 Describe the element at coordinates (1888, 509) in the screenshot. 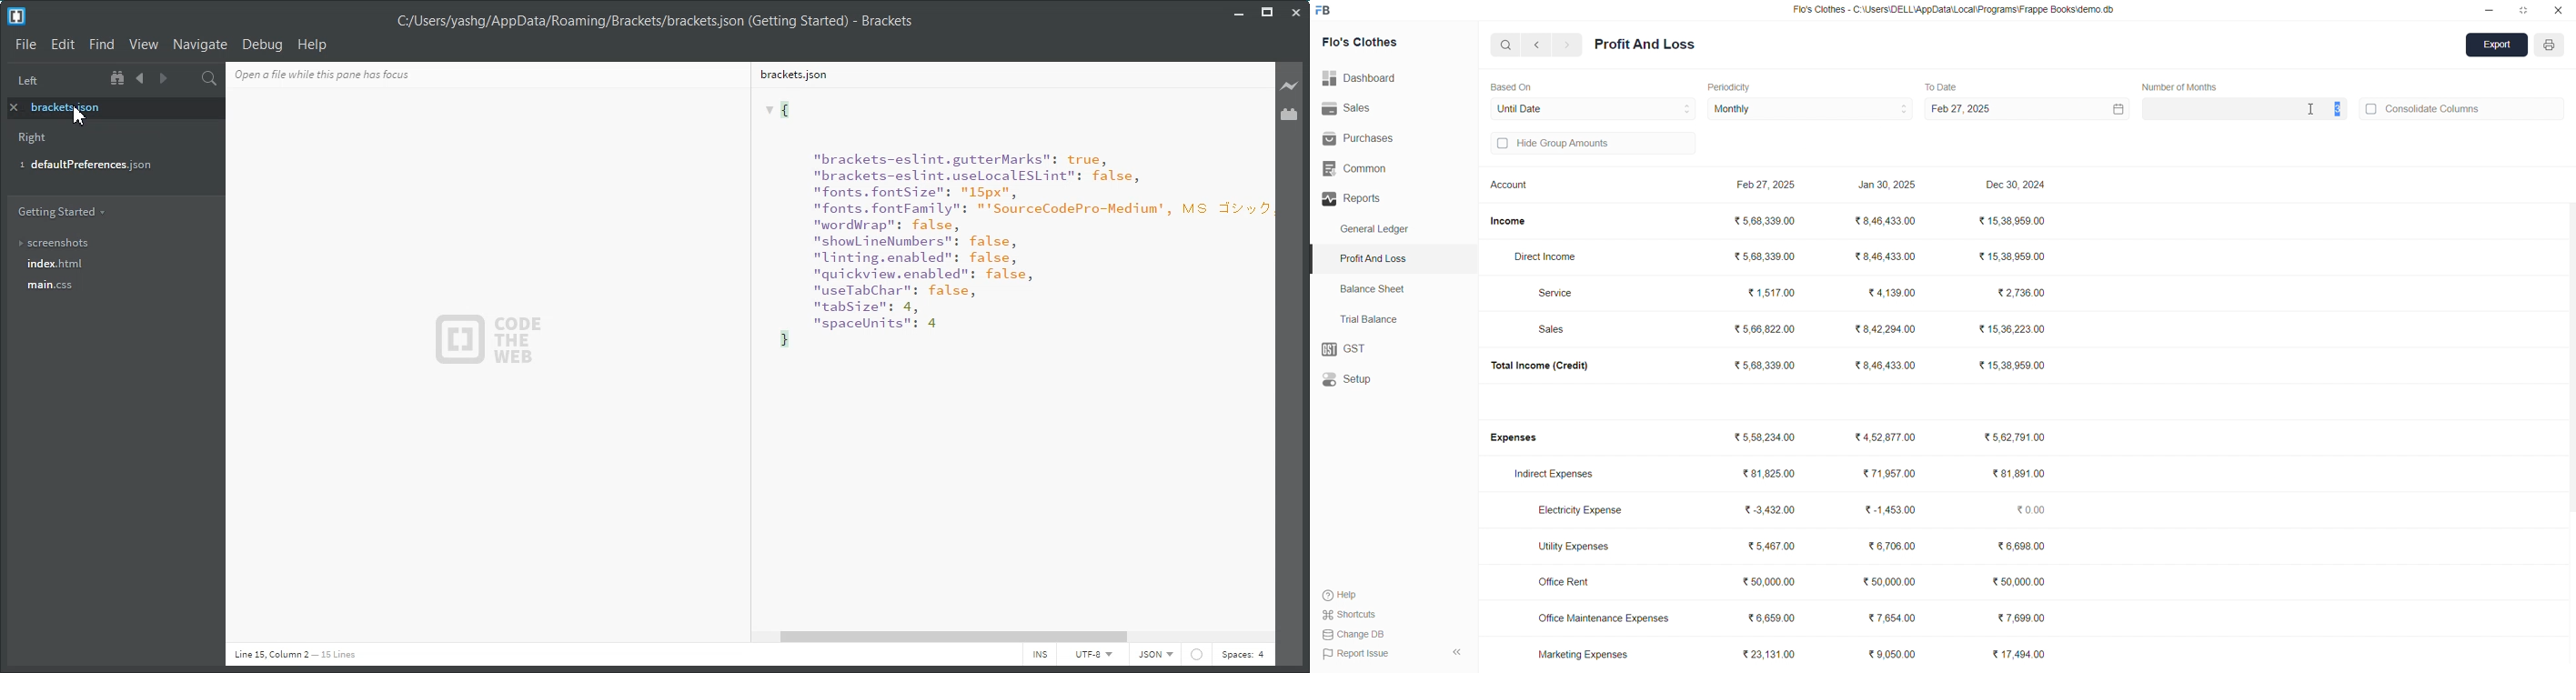

I see `₹-1,453.00` at that location.